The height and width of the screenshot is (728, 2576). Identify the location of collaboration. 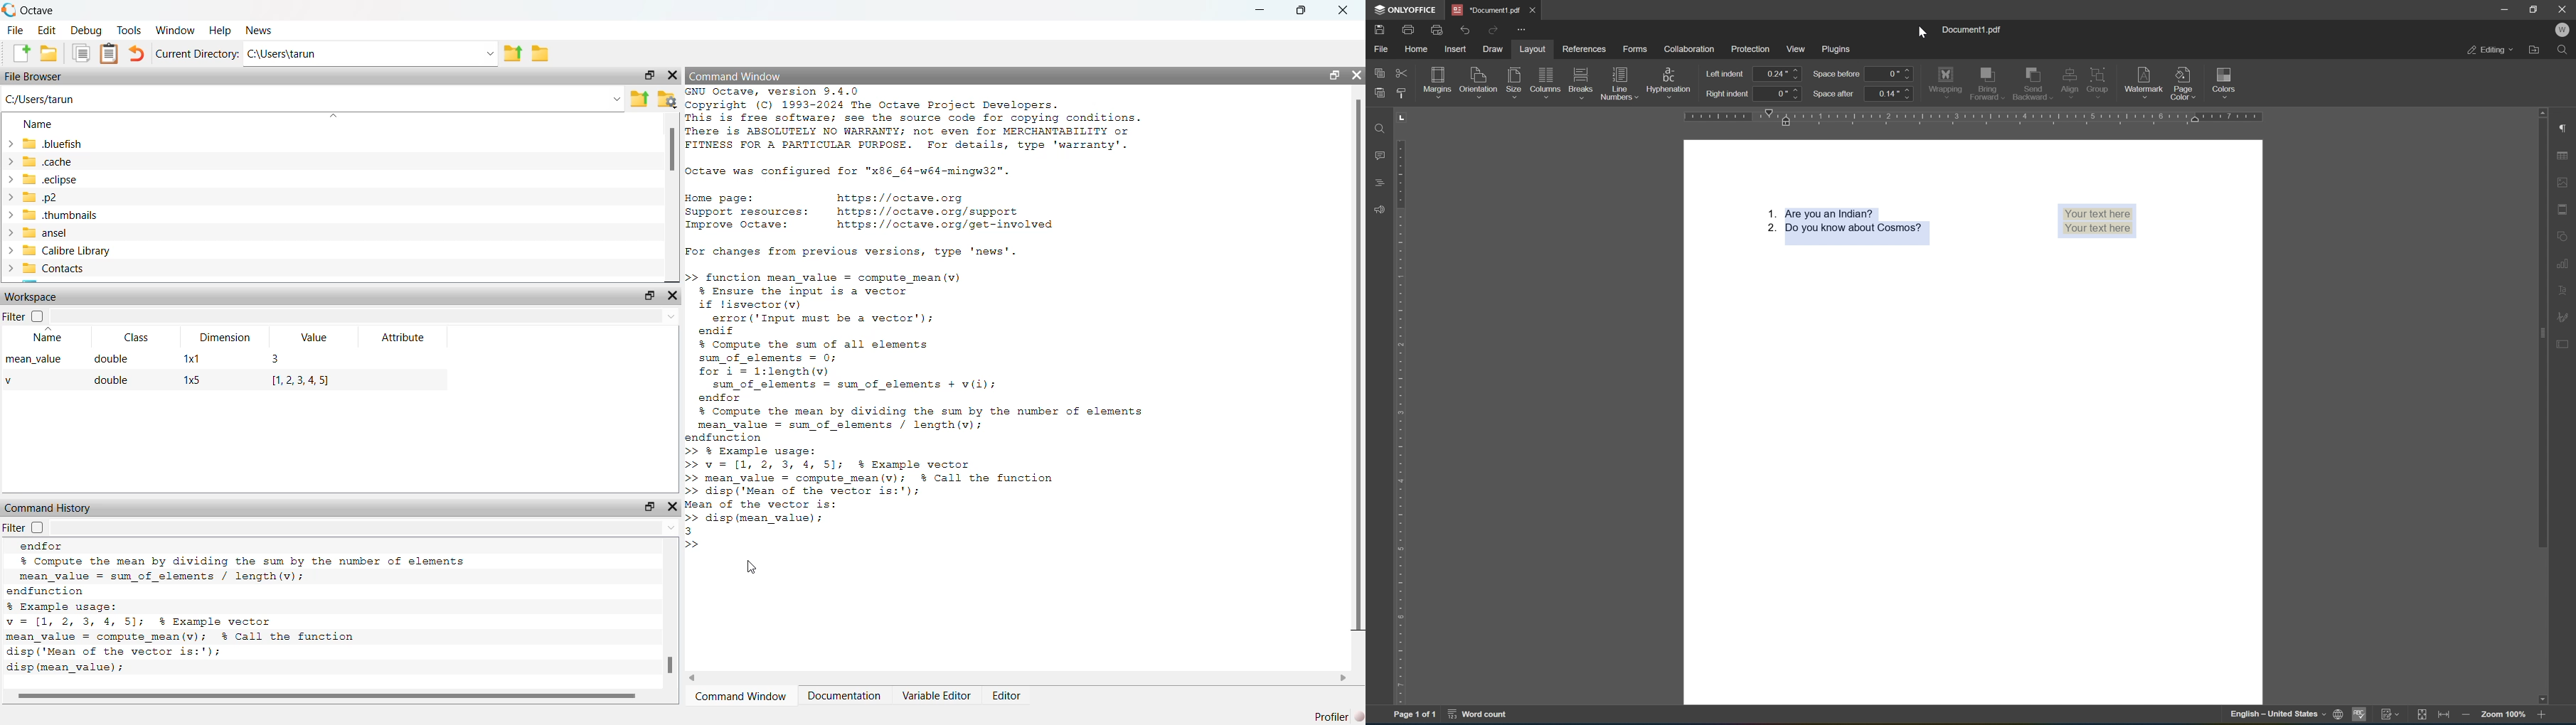
(1692, 49).